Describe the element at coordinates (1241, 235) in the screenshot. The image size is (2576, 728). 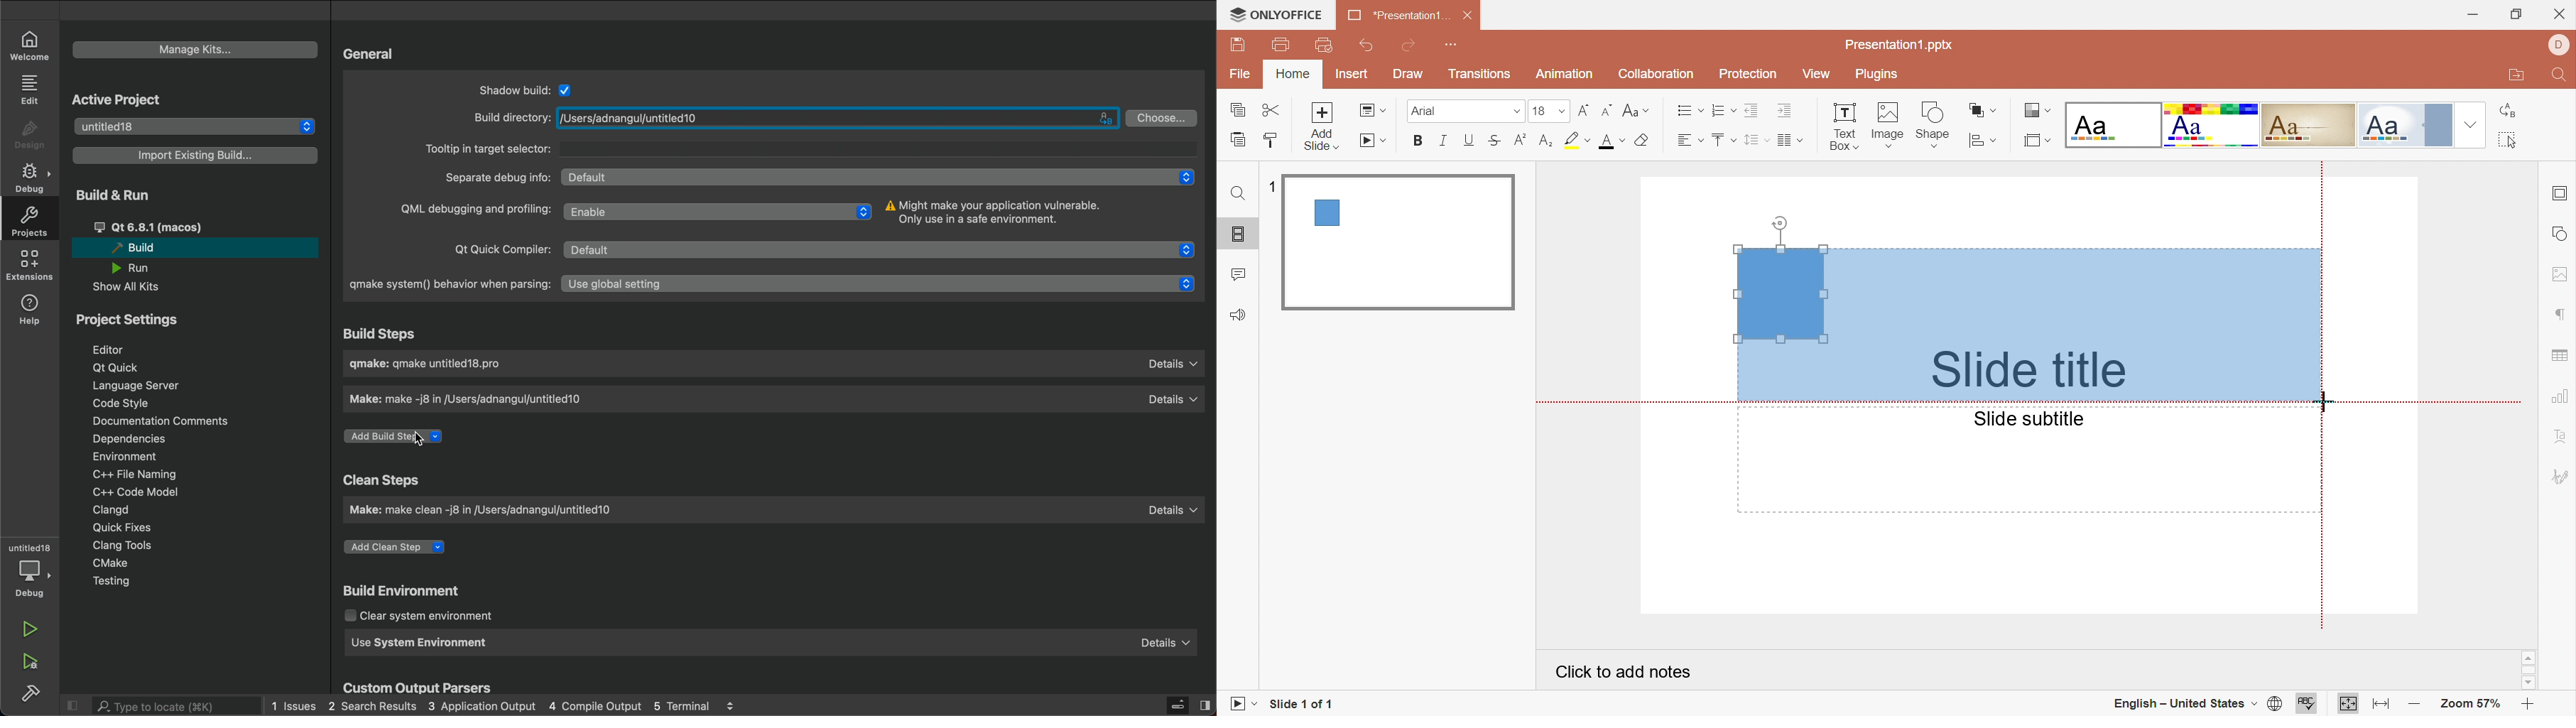
I see `Slides` at that location.